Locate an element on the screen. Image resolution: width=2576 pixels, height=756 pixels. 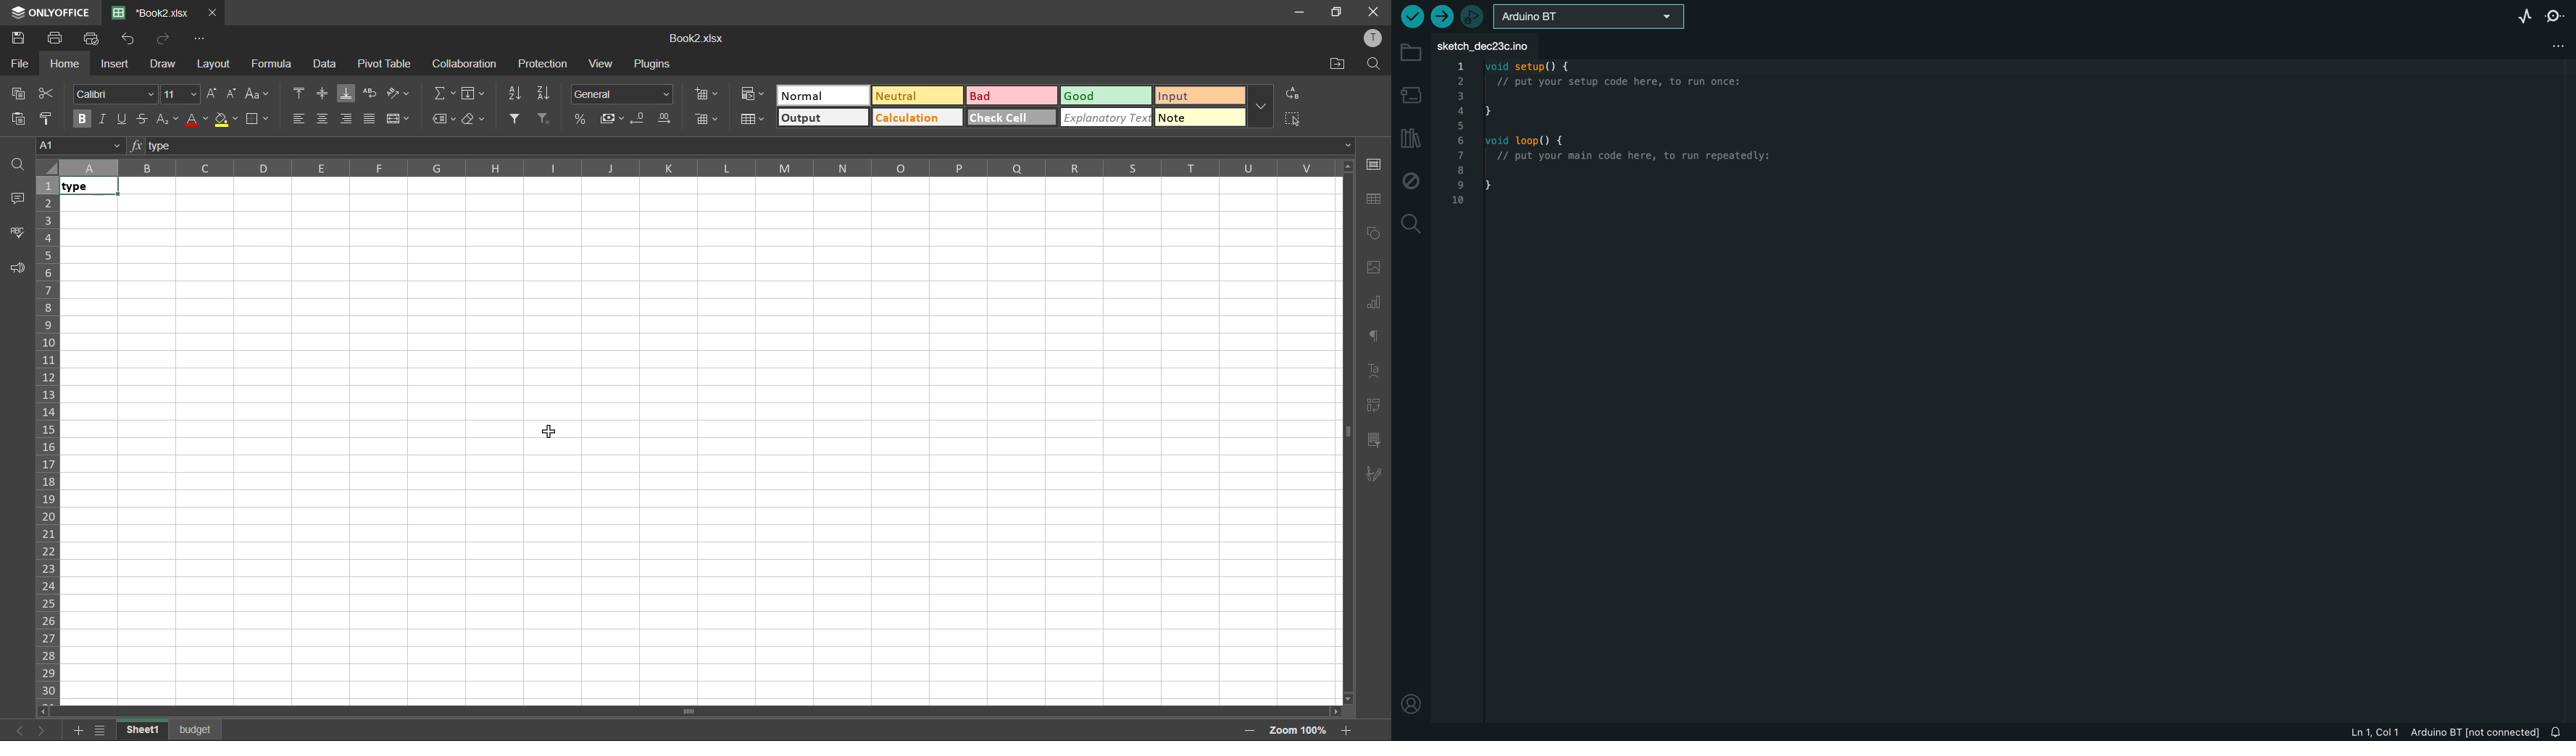
format as table  is located at coordinates (754, 120).